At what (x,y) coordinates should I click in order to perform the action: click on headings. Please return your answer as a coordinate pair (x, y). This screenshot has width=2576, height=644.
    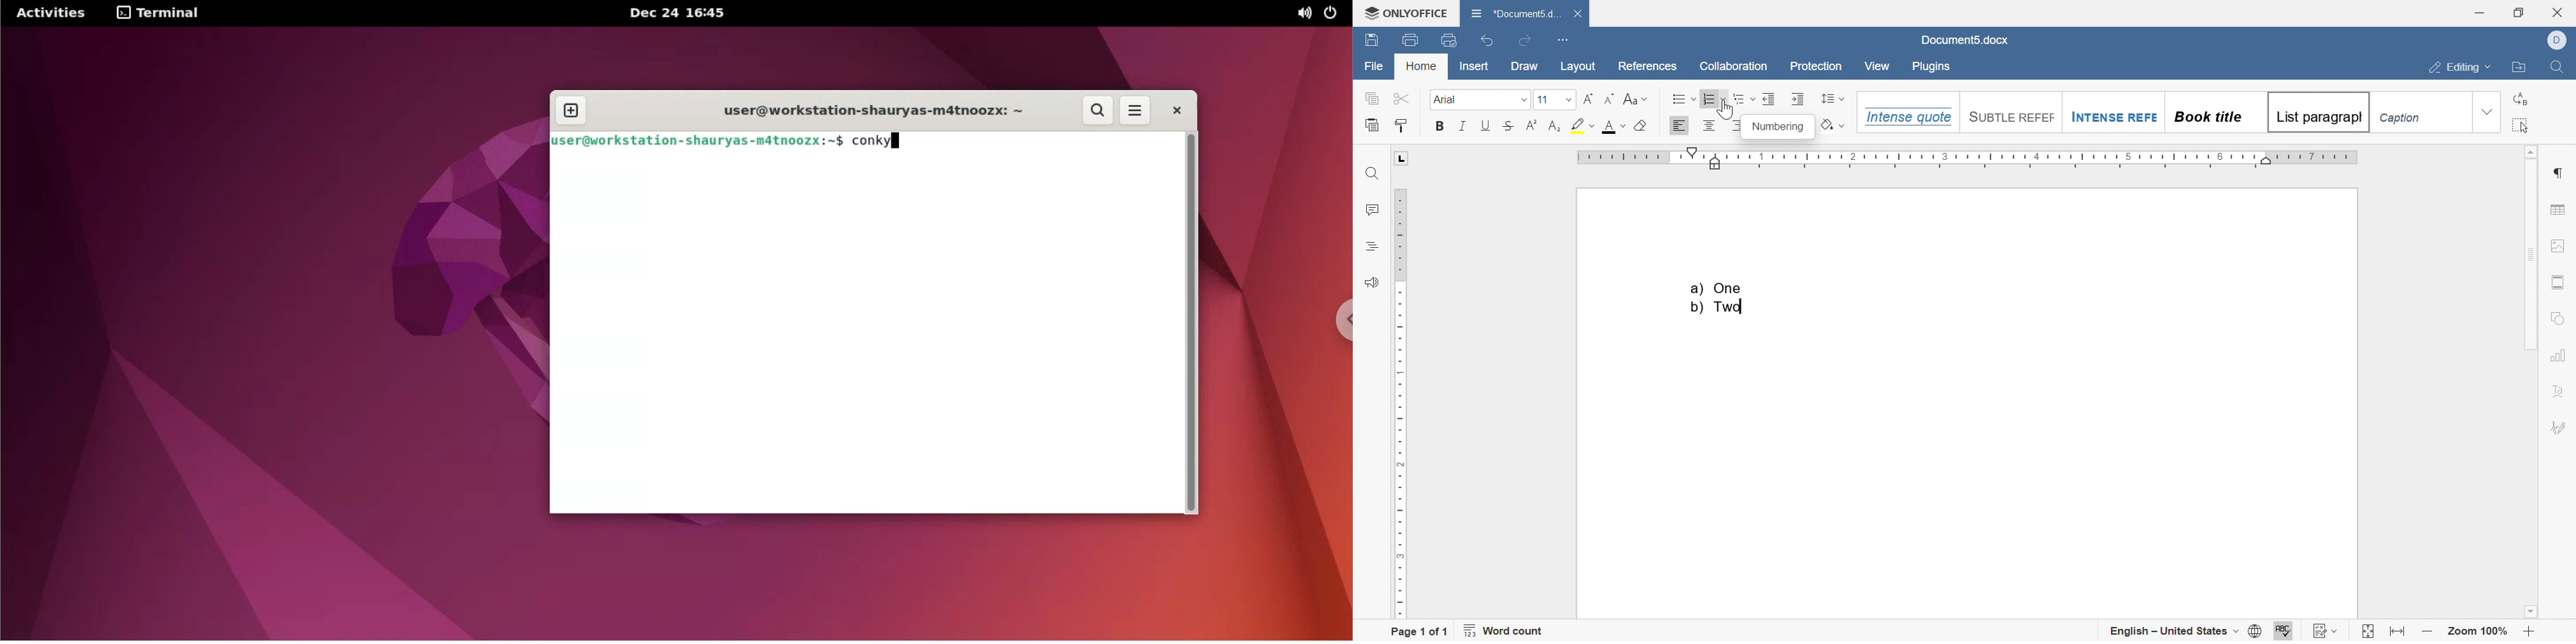
    Looking at the image, I should click on (1371, 246).